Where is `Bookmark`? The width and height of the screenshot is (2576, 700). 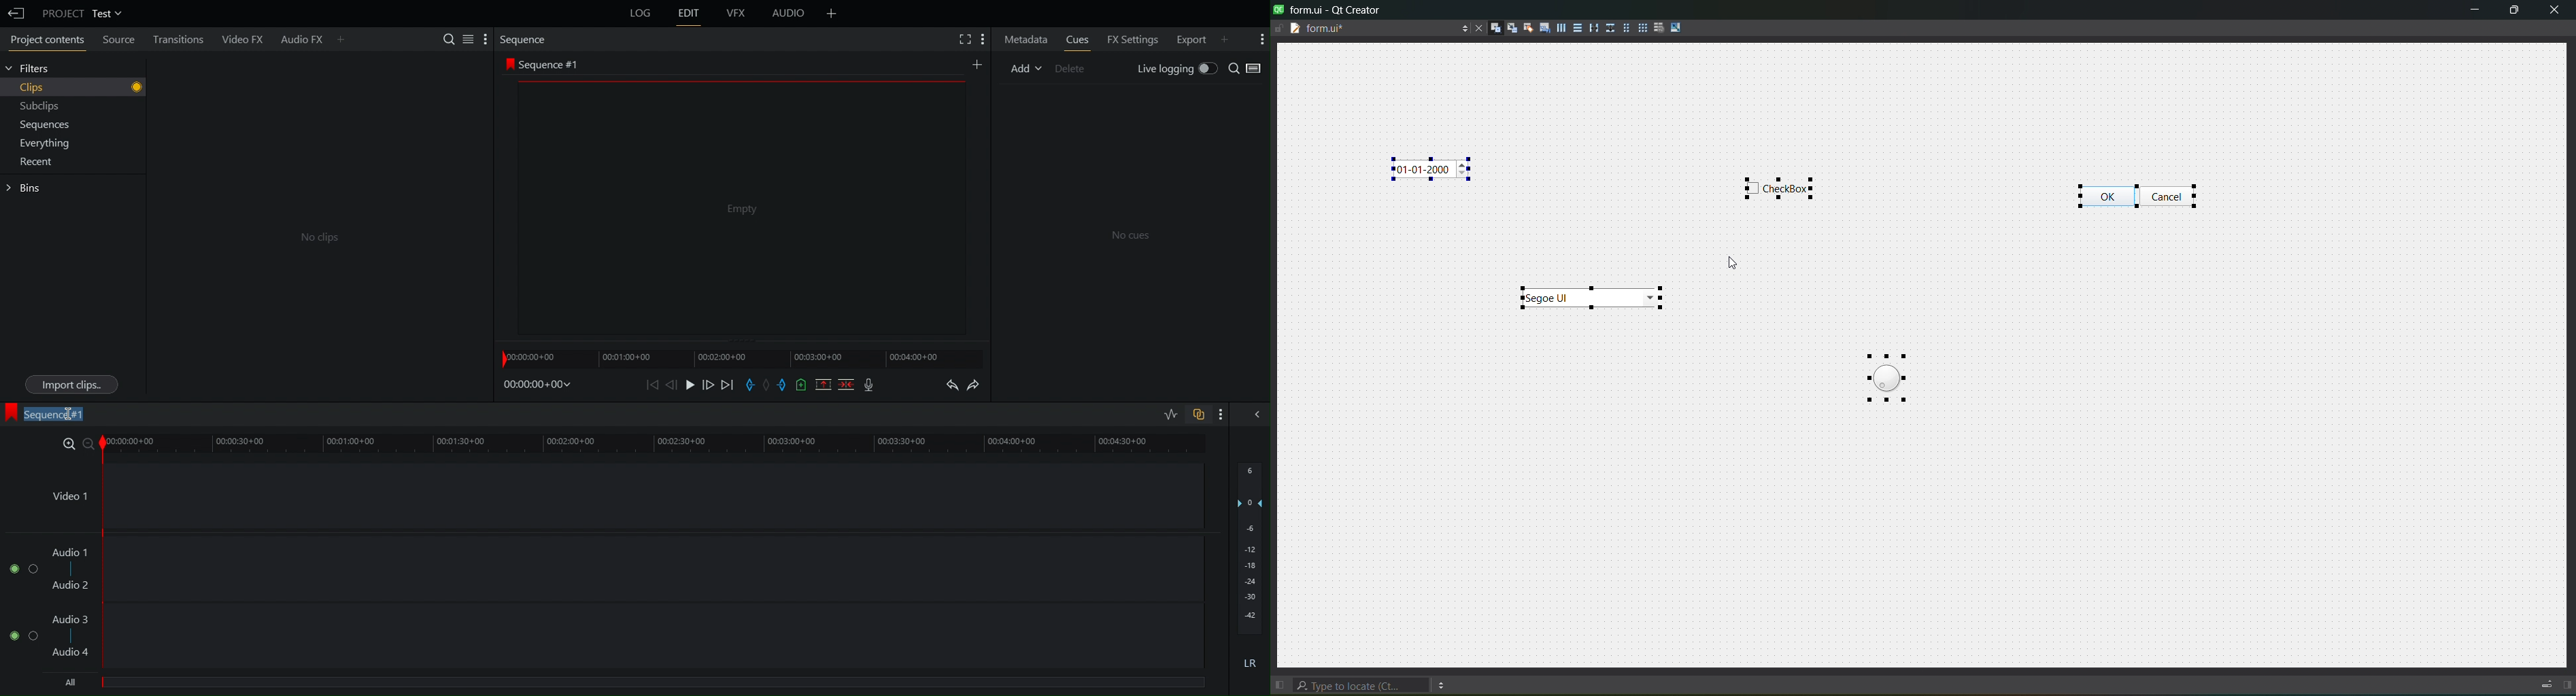 Bookmark is located at coordinates (802, 384).